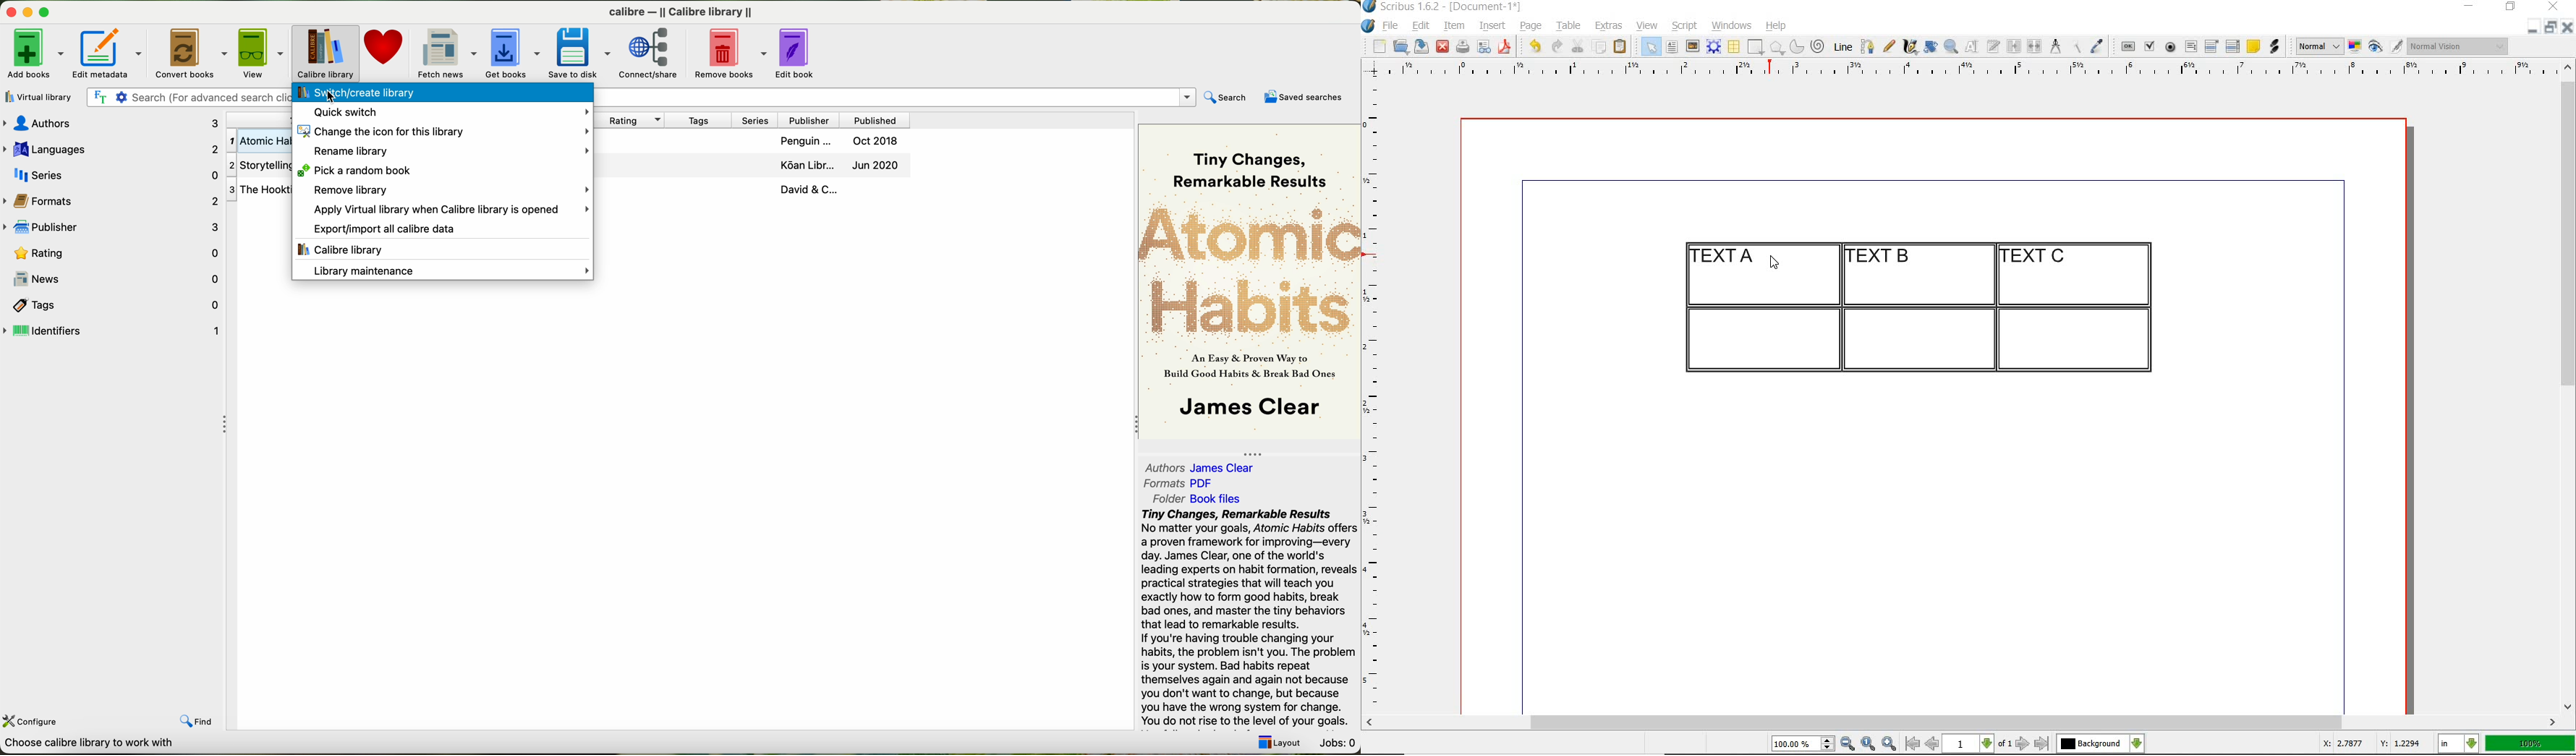 The image size is (2576, 756). What do you see at coordinates (1890, 744) in the screenshot?
I see `zoom in` at bounding box center [1890, 744].